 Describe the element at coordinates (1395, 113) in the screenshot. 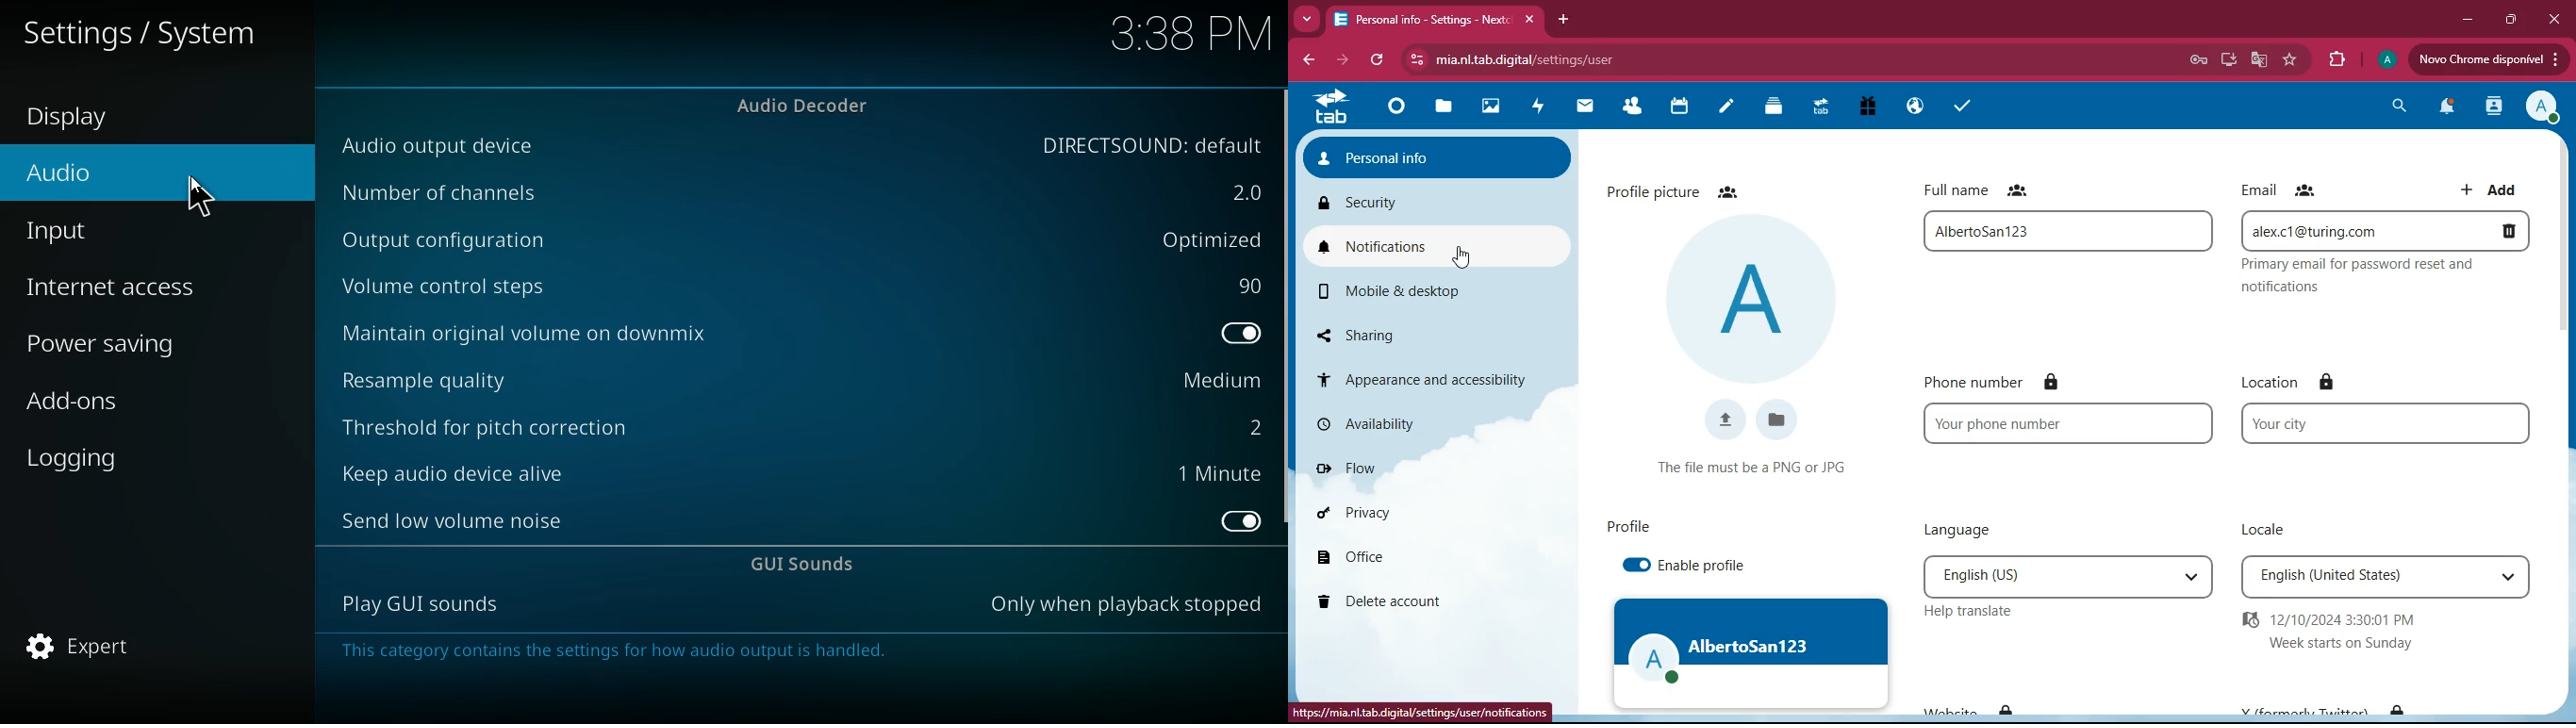

I see `home` at that location.